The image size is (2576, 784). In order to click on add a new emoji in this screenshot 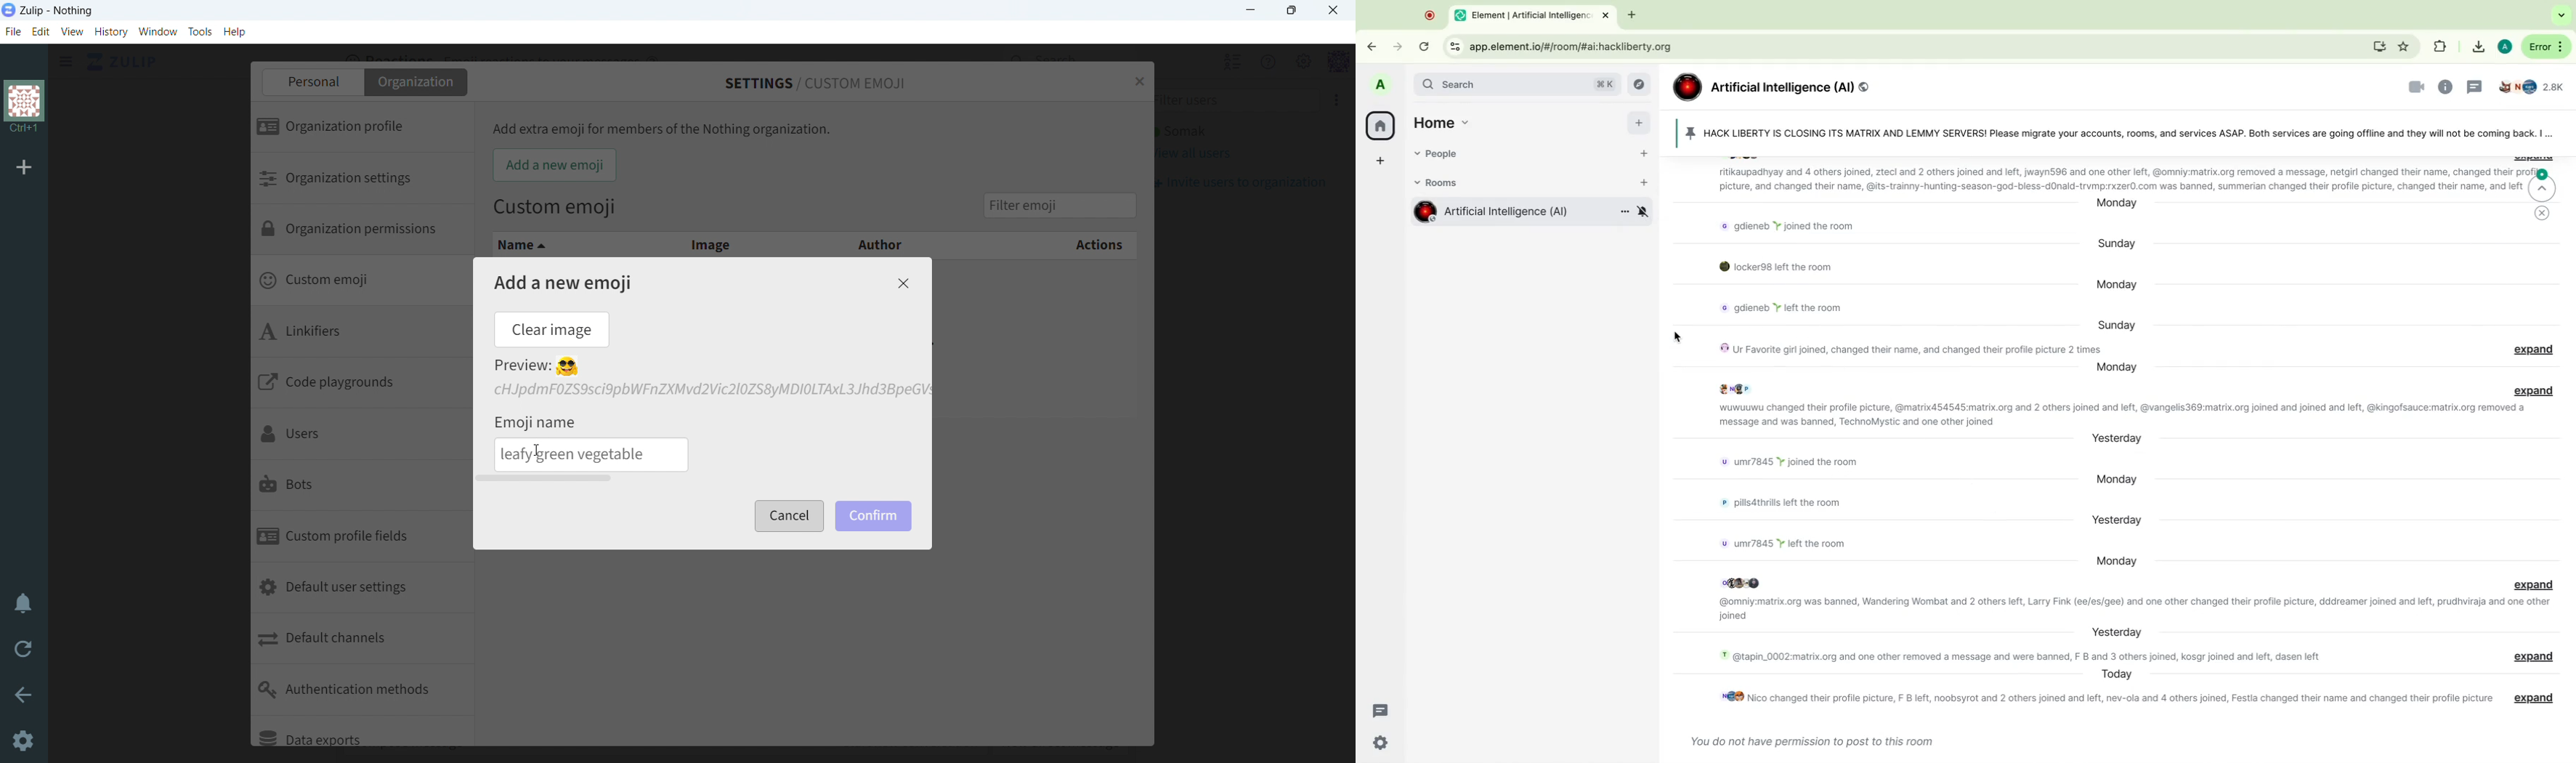, I will do `click(563, 283)`.